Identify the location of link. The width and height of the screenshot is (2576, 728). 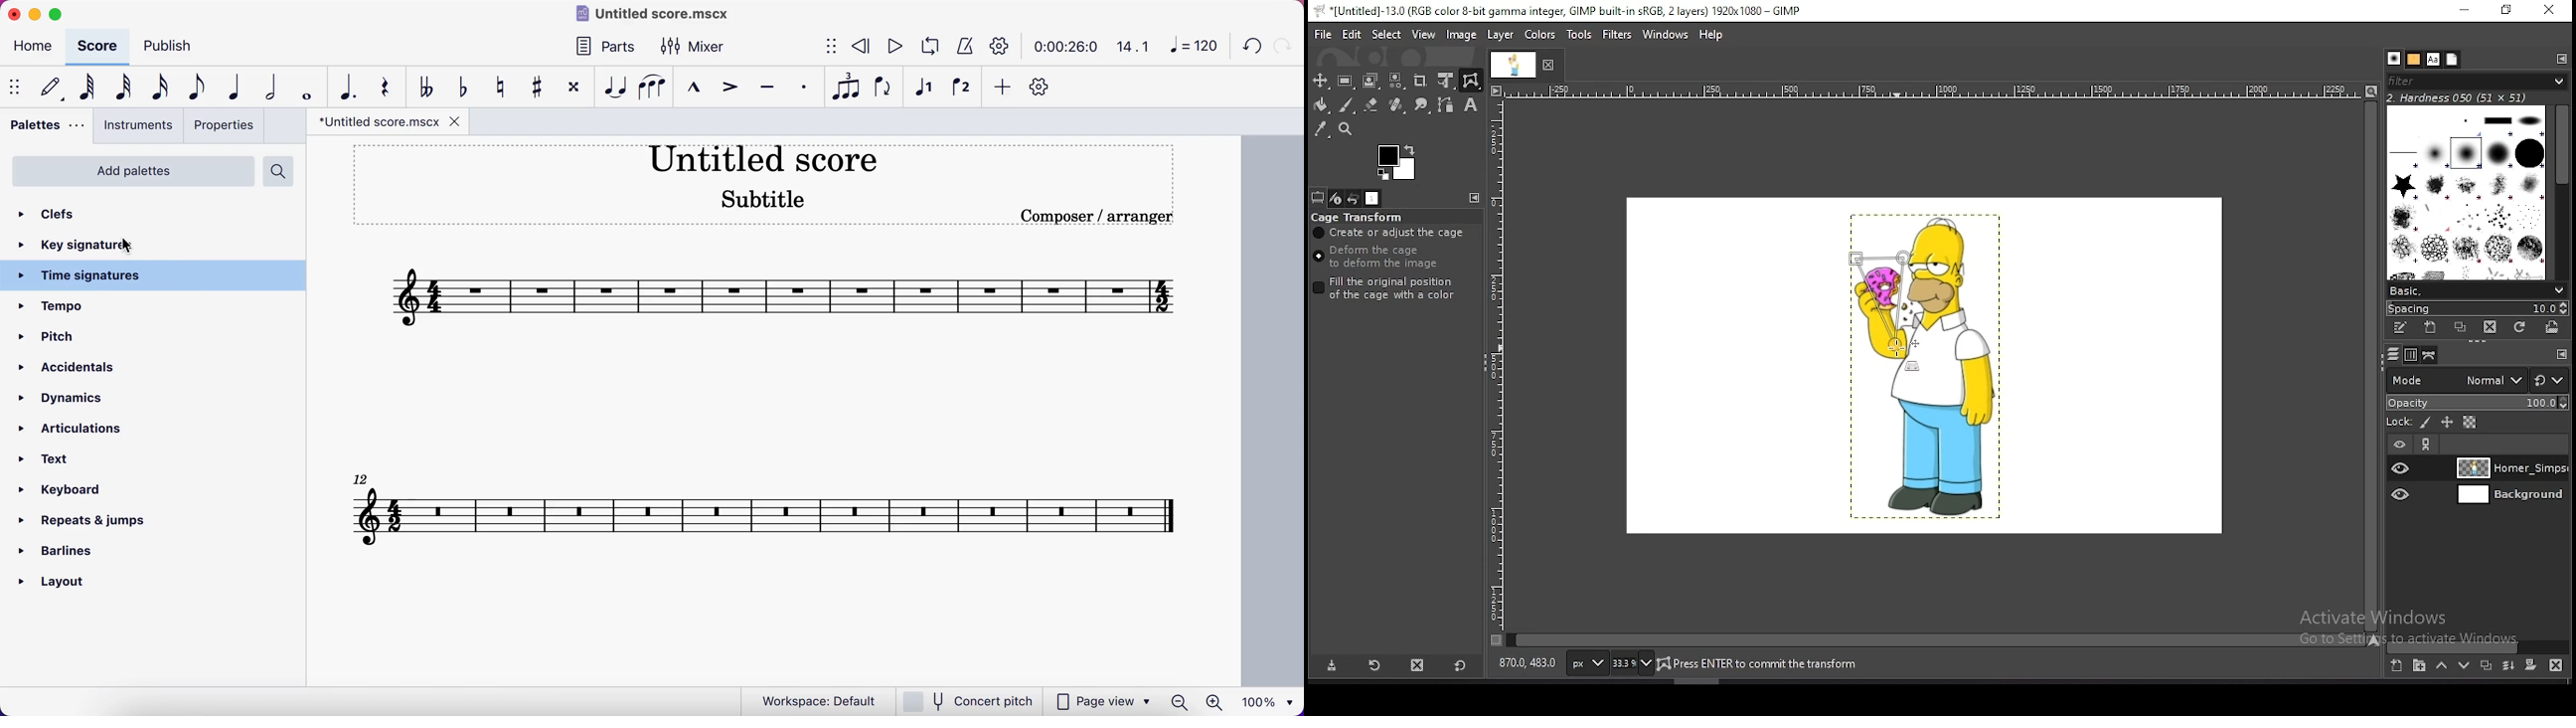
(2428, 446).